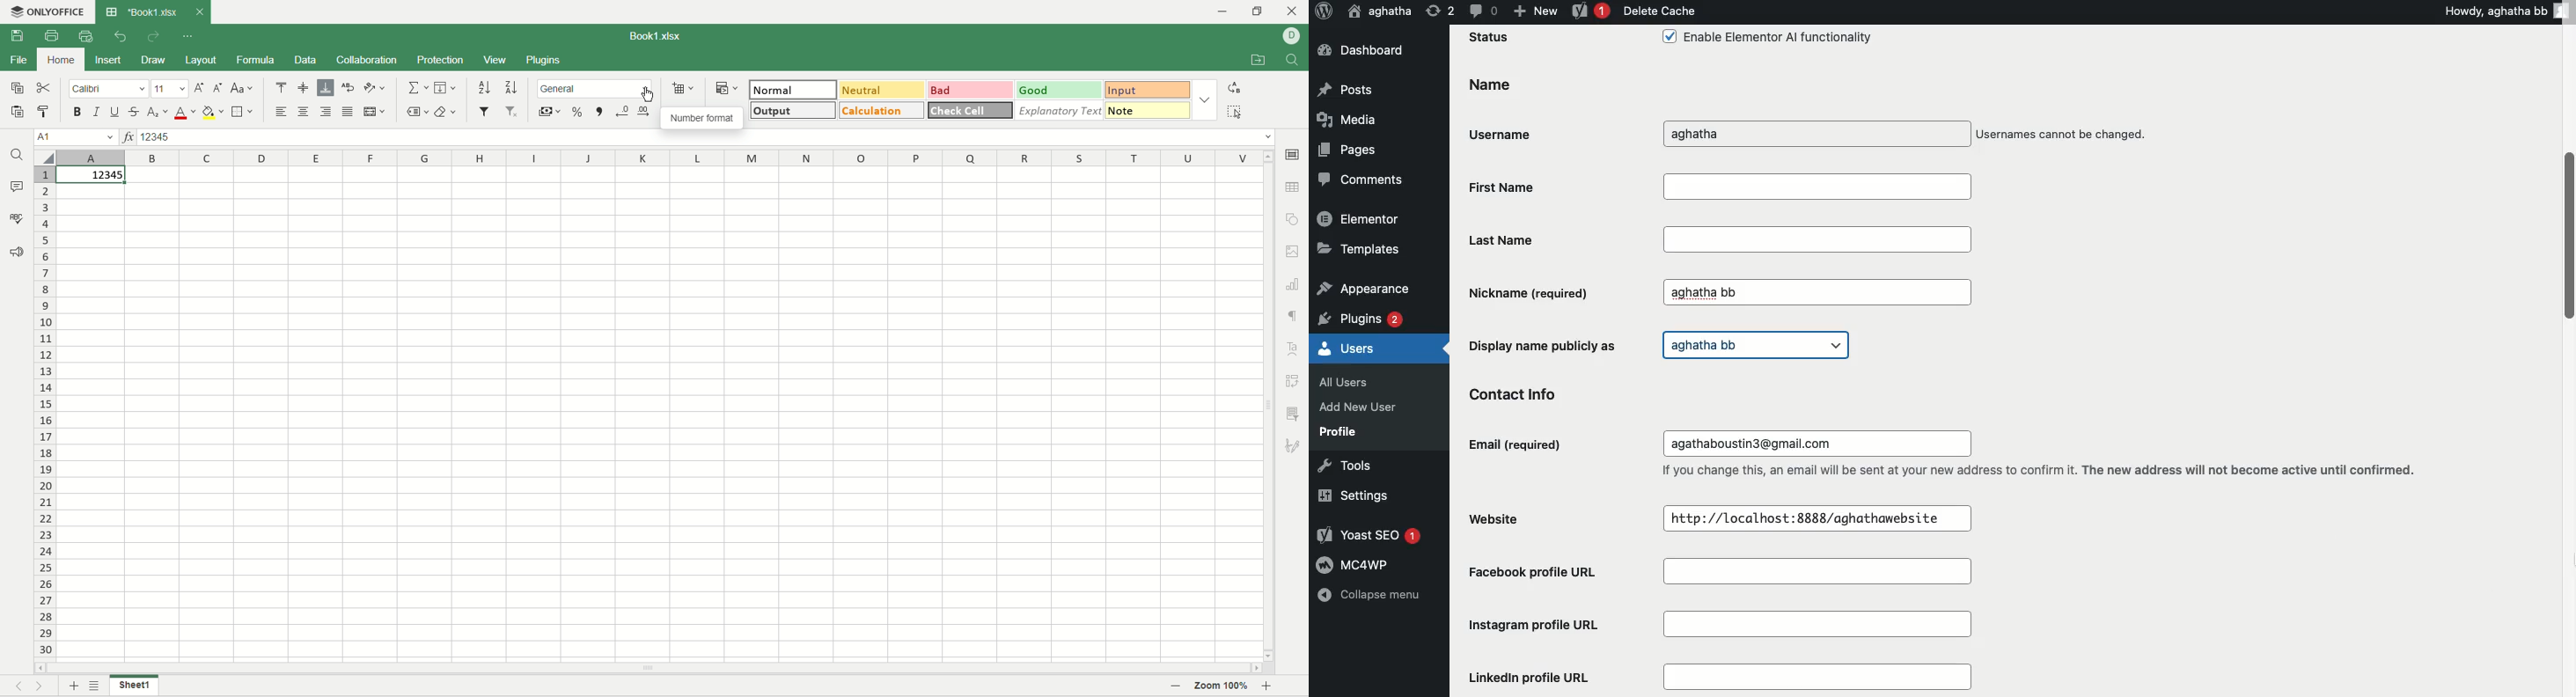  What do you see at coordinates (794, 89) in the screenshot?
I see `normal` at bounding box center [794, 89].